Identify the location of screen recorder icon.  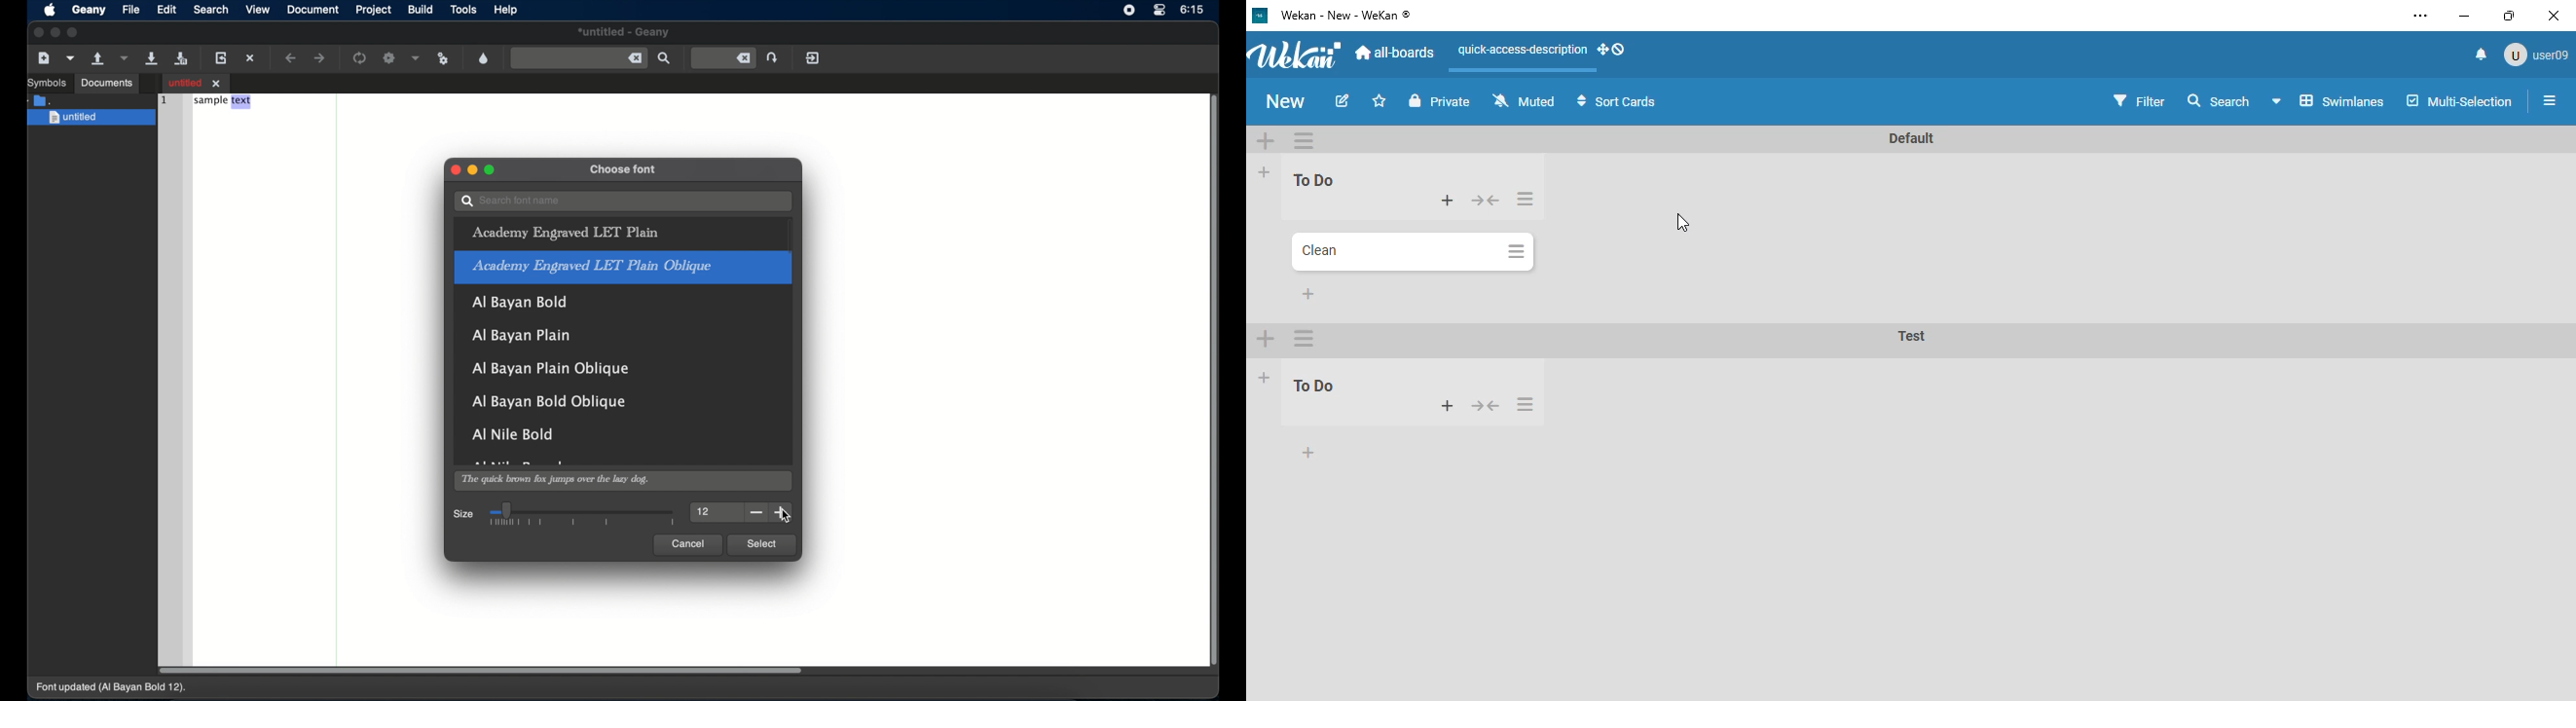
(1129, 11).